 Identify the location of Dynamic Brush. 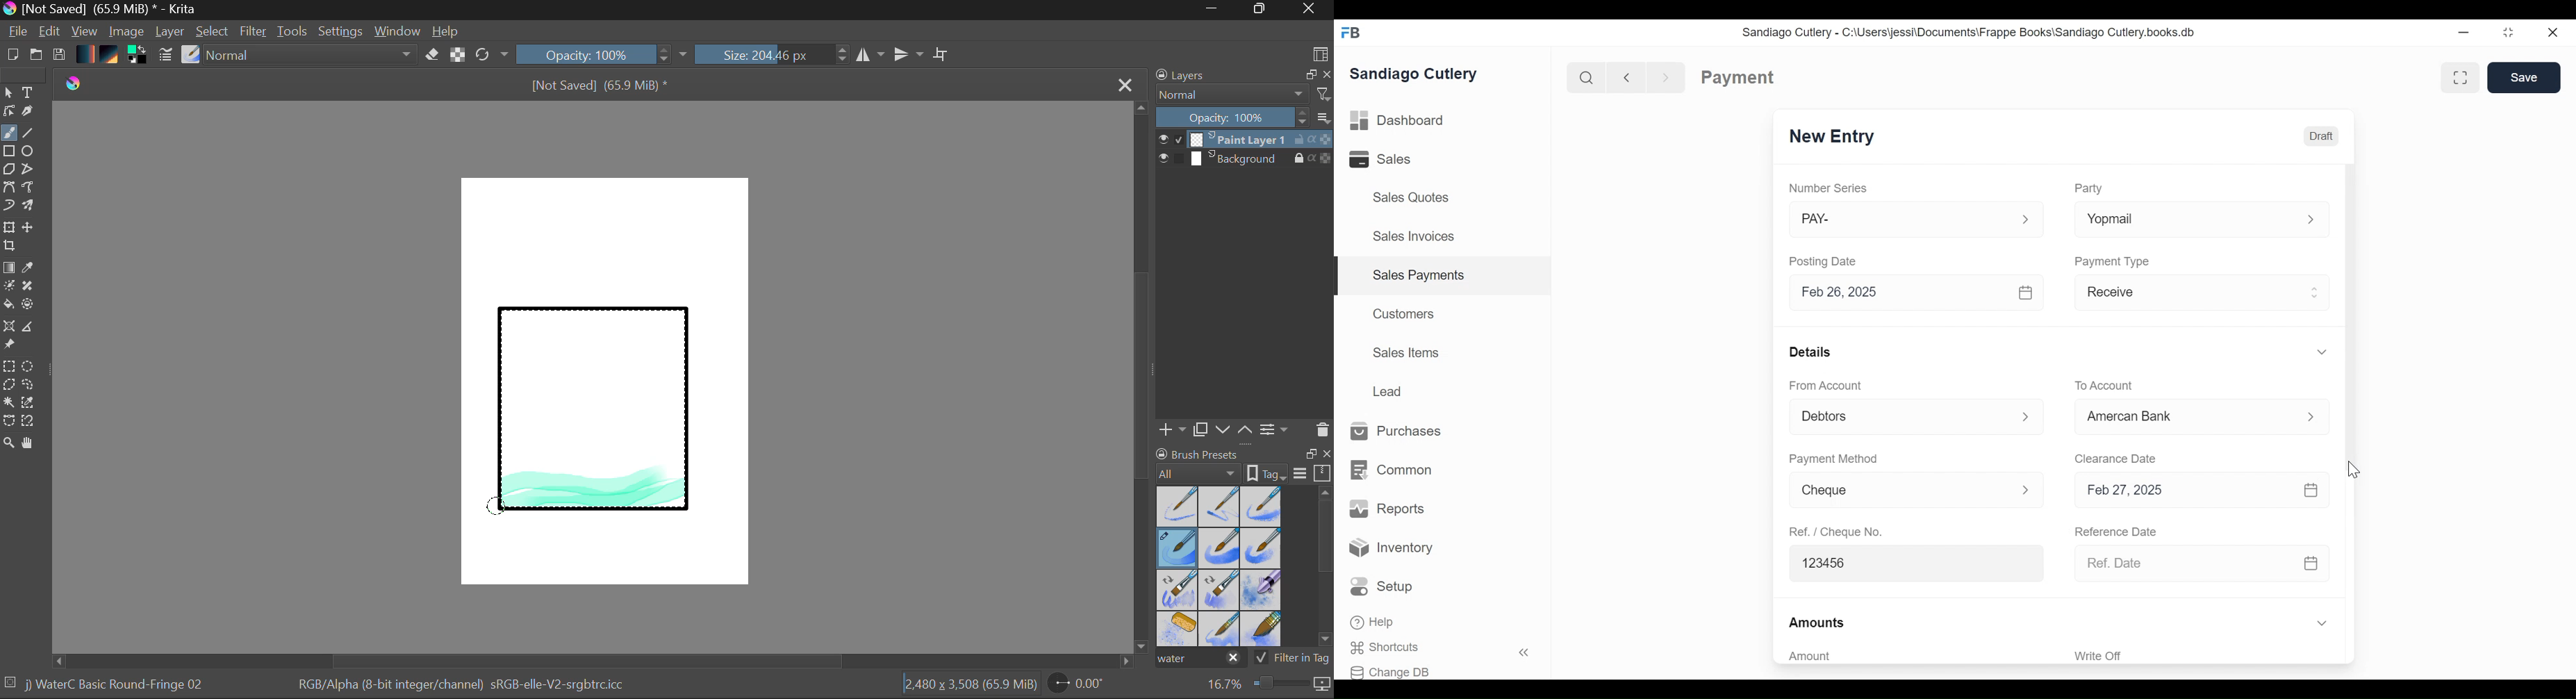
(8, 206).